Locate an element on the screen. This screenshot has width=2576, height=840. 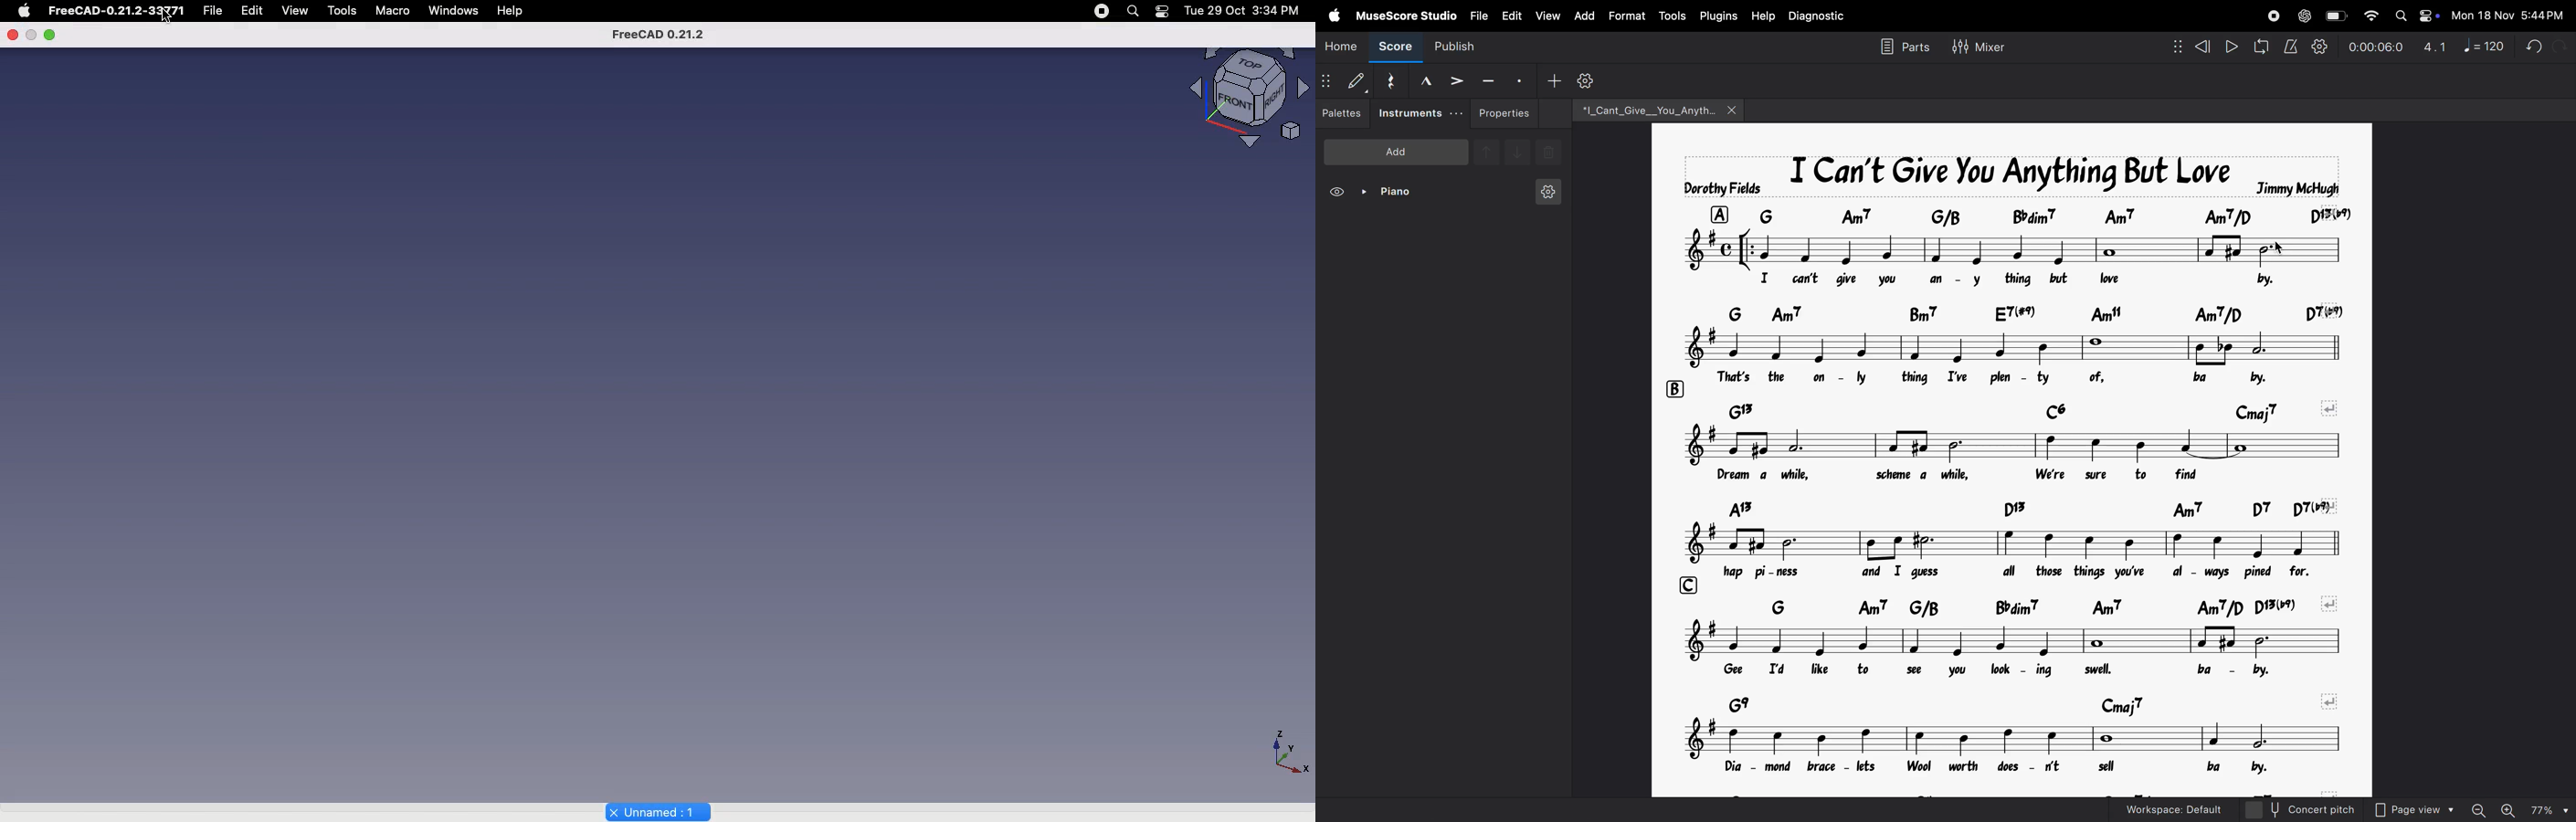
4.1 is located at coordinates (2436, 48).